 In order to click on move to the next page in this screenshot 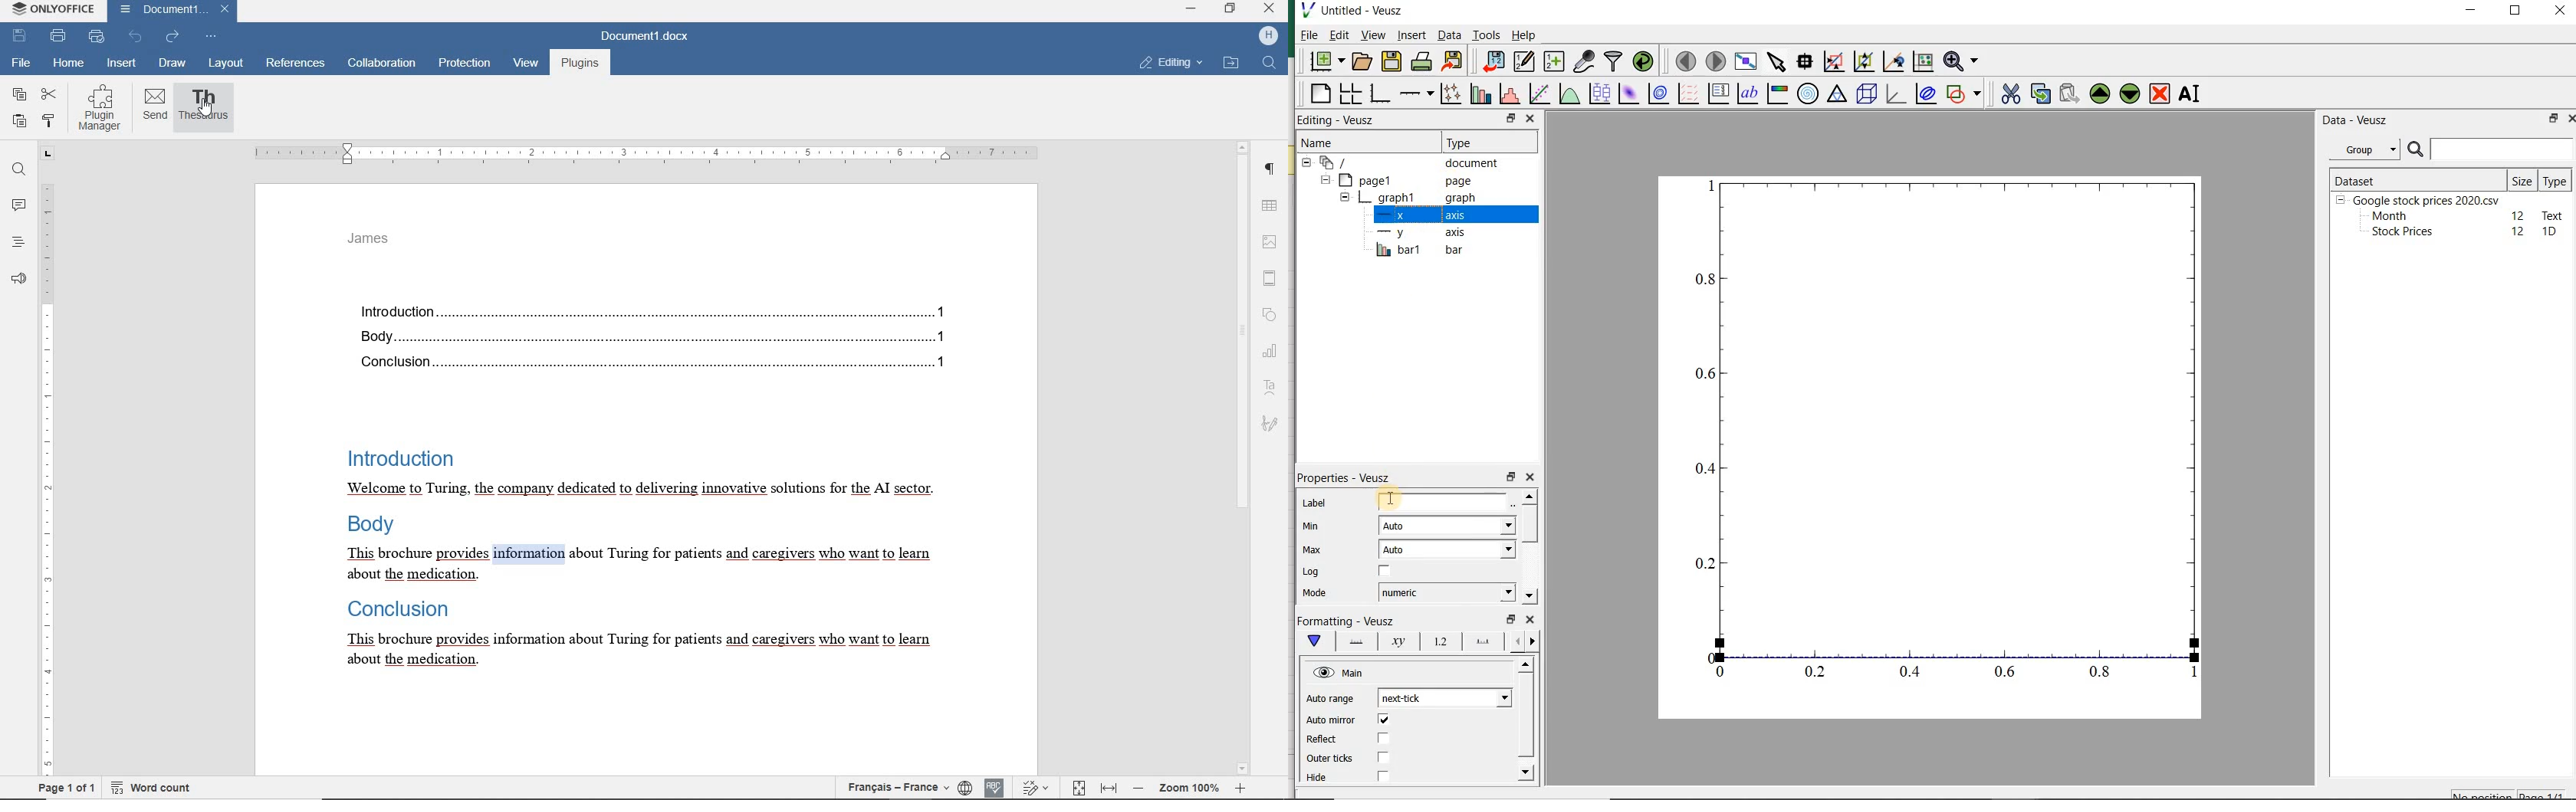, I will do `click(1716, 62)`.